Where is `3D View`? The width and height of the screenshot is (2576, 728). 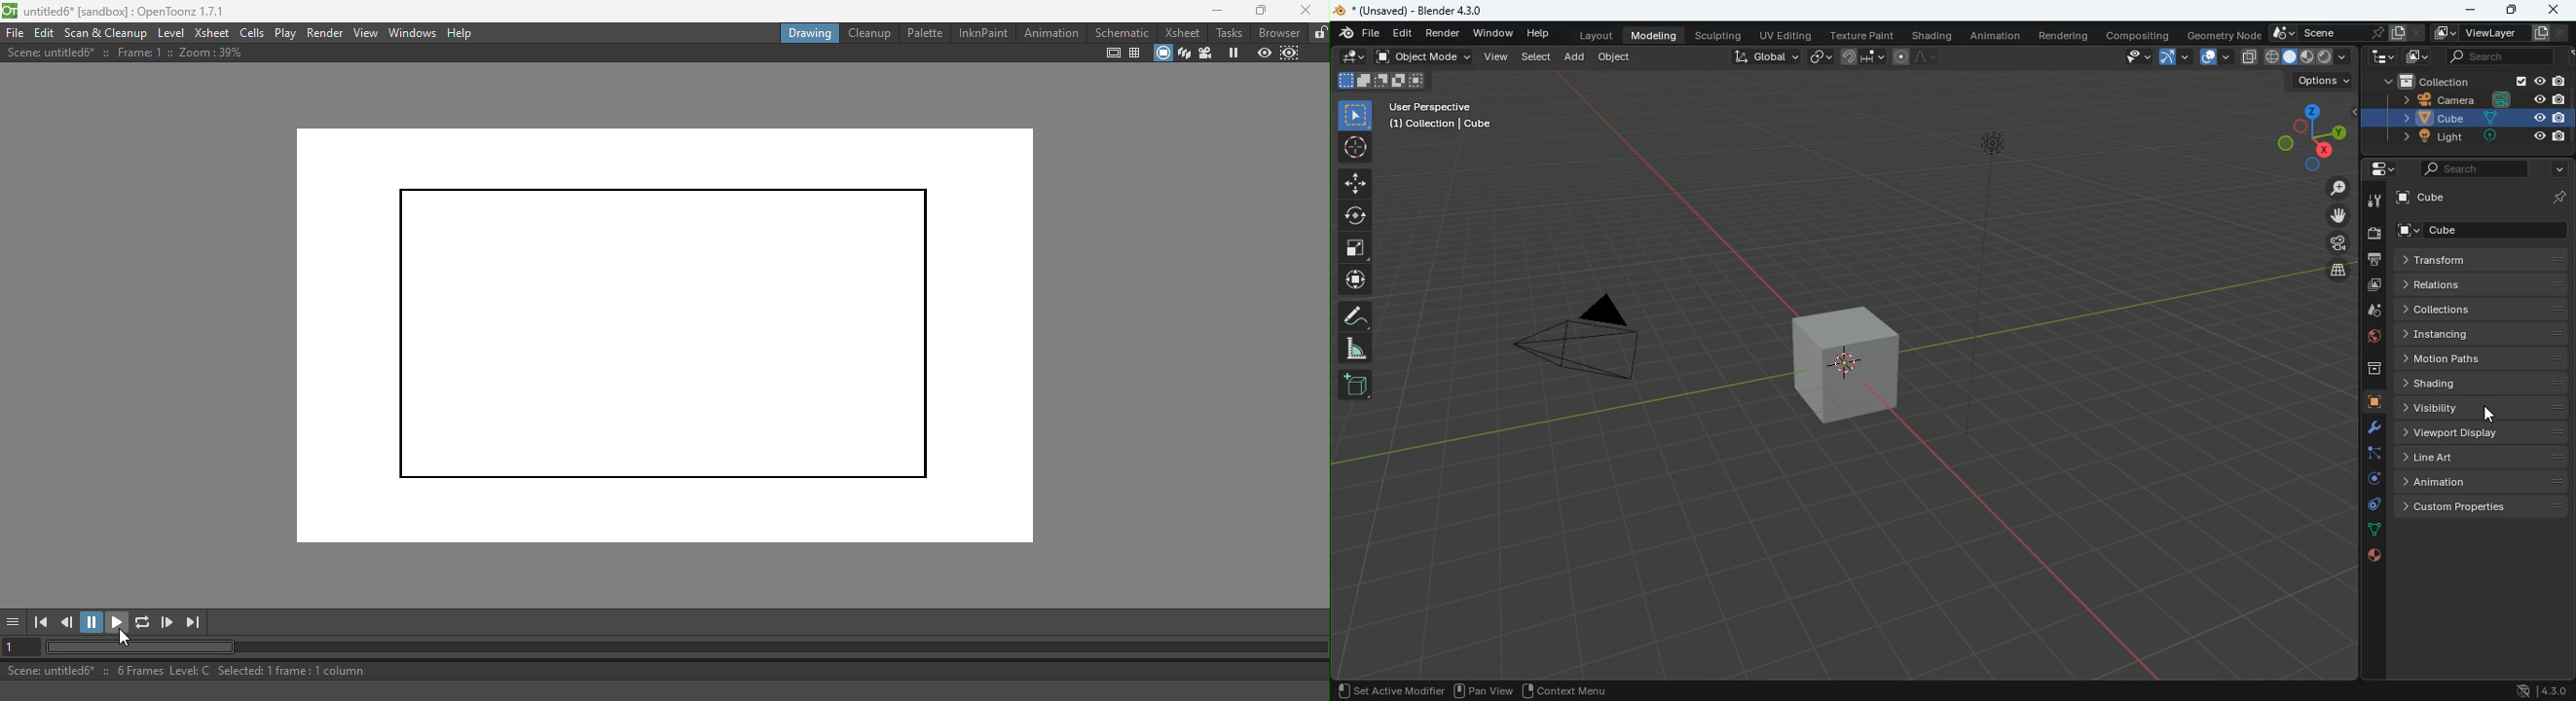
3D View is located at coordinates (1183, 53).